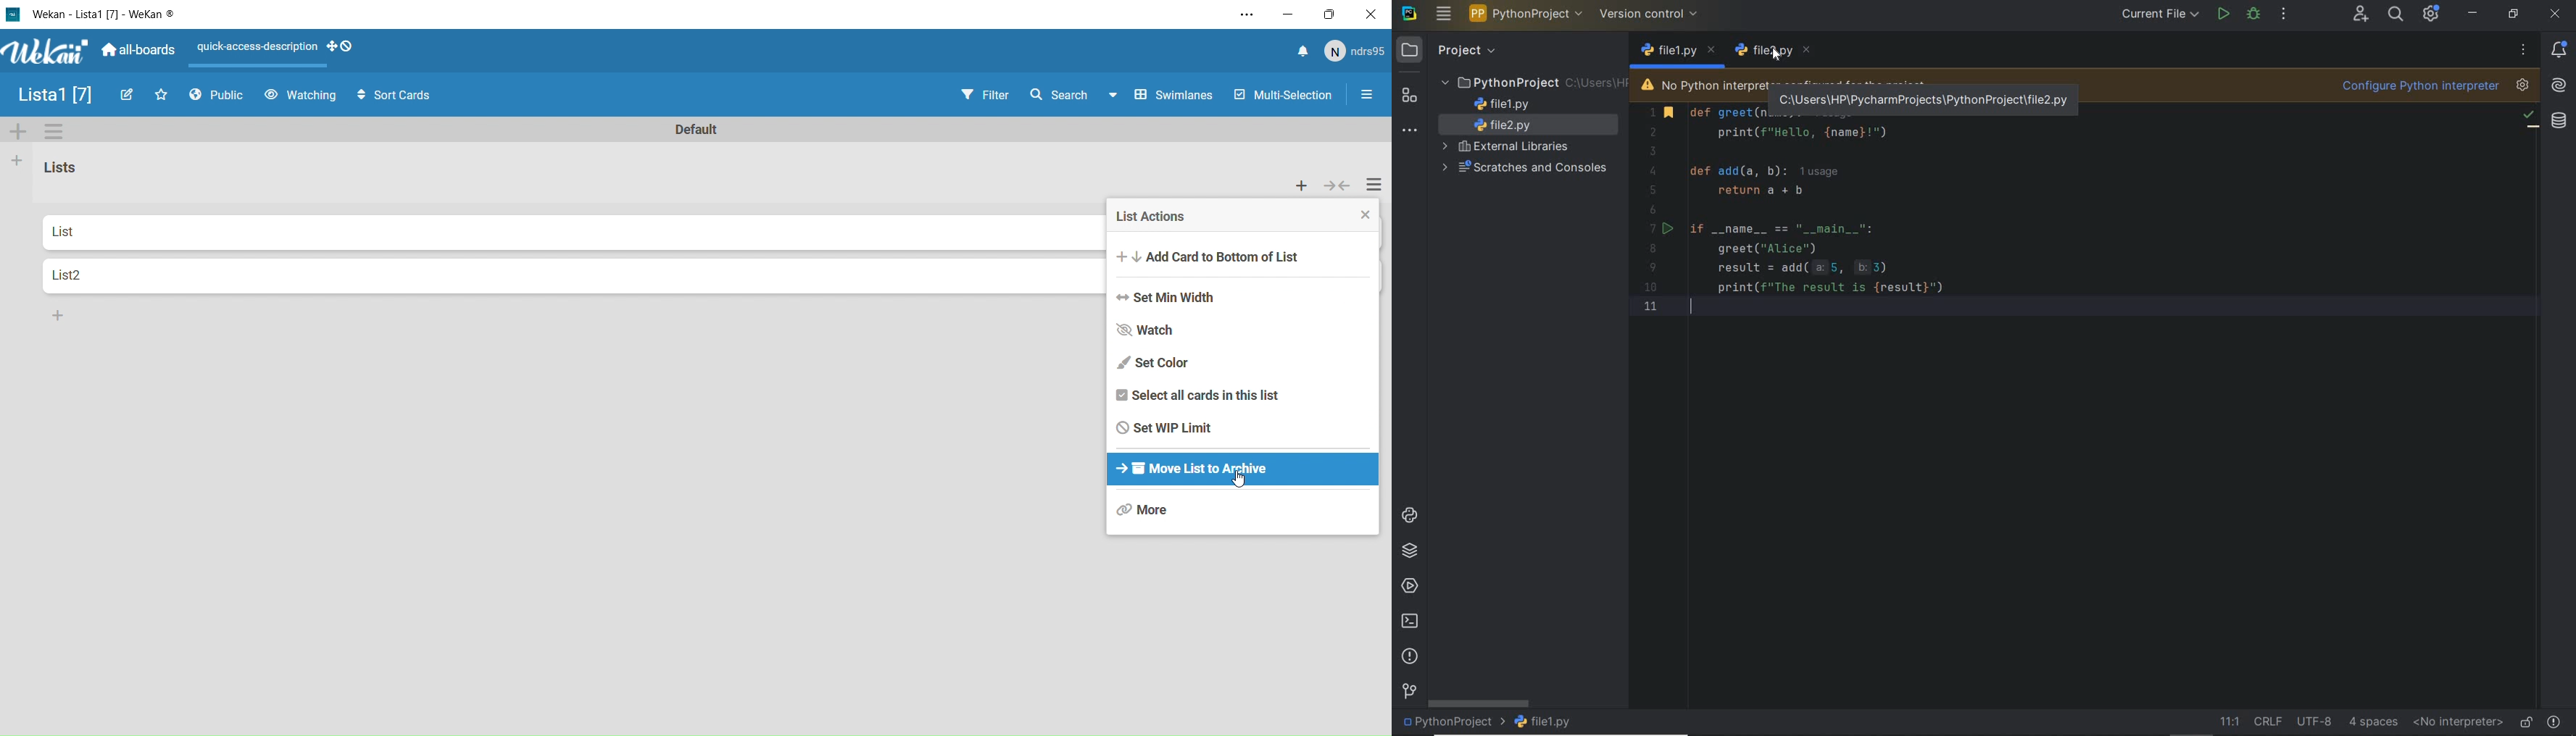  I want to click on Edit, so click(126, 98).